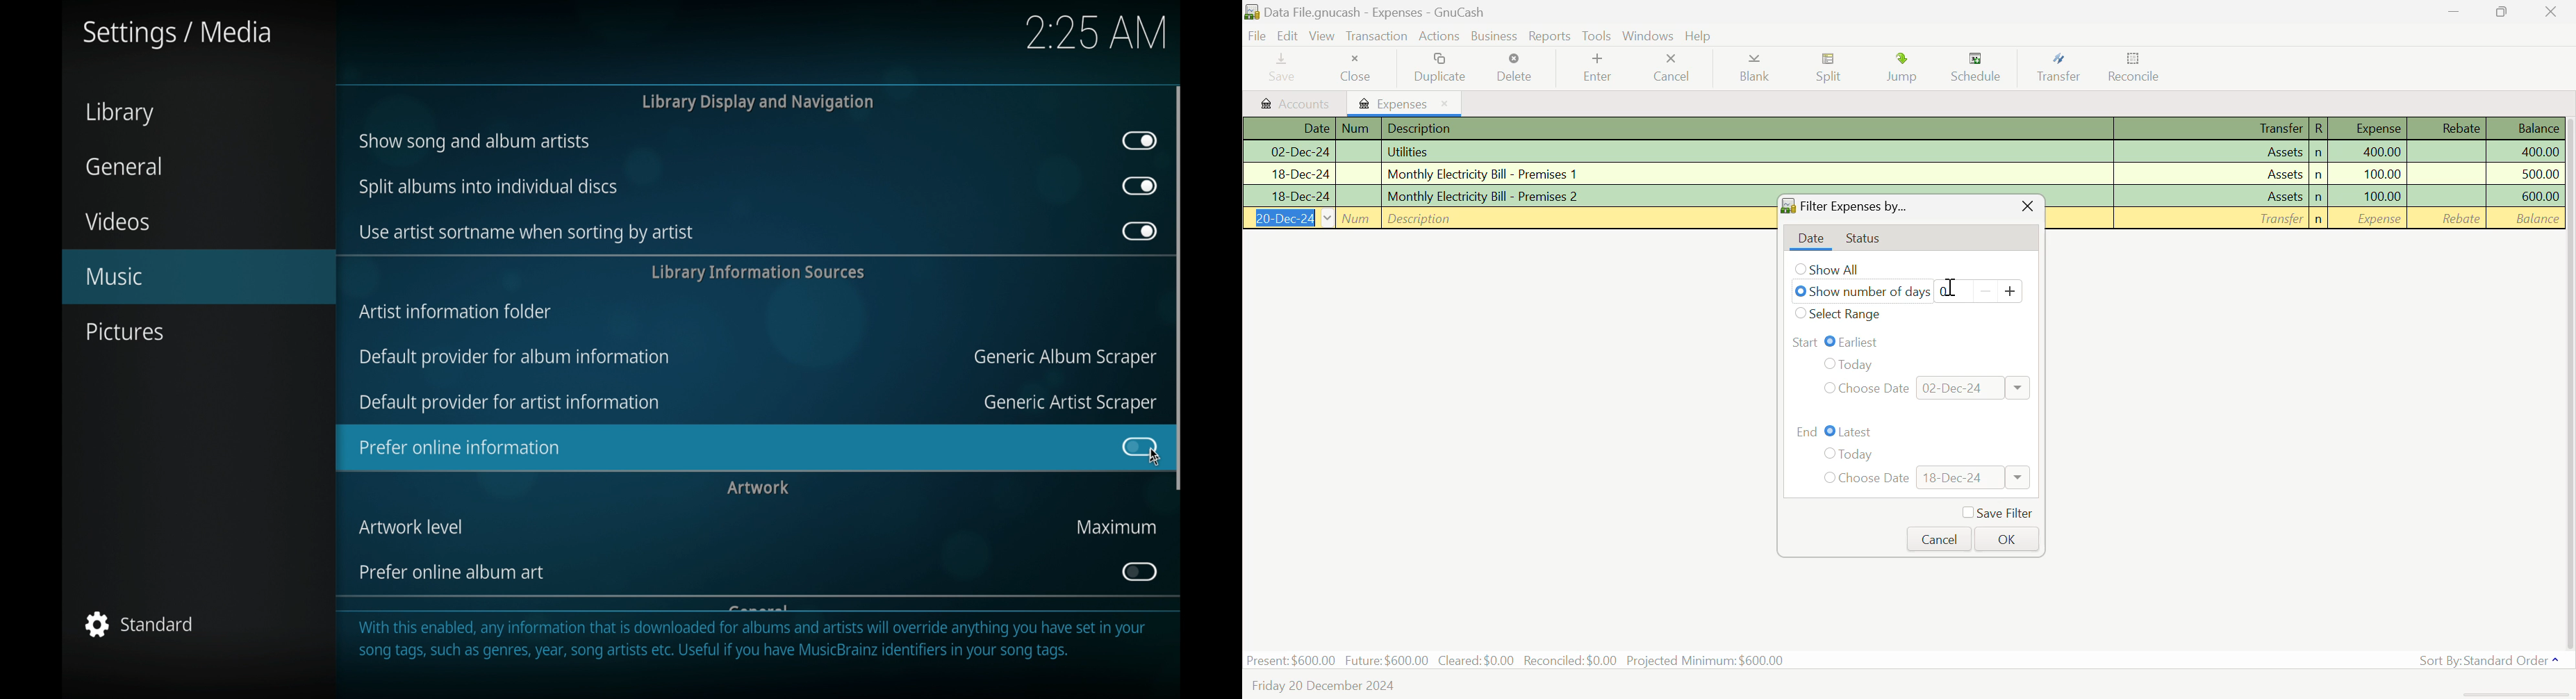 This screenshot has width=2576, height=700. Describe the element at coordinates (1476, 661) in the screenshot. I see `Cleared` at that location.